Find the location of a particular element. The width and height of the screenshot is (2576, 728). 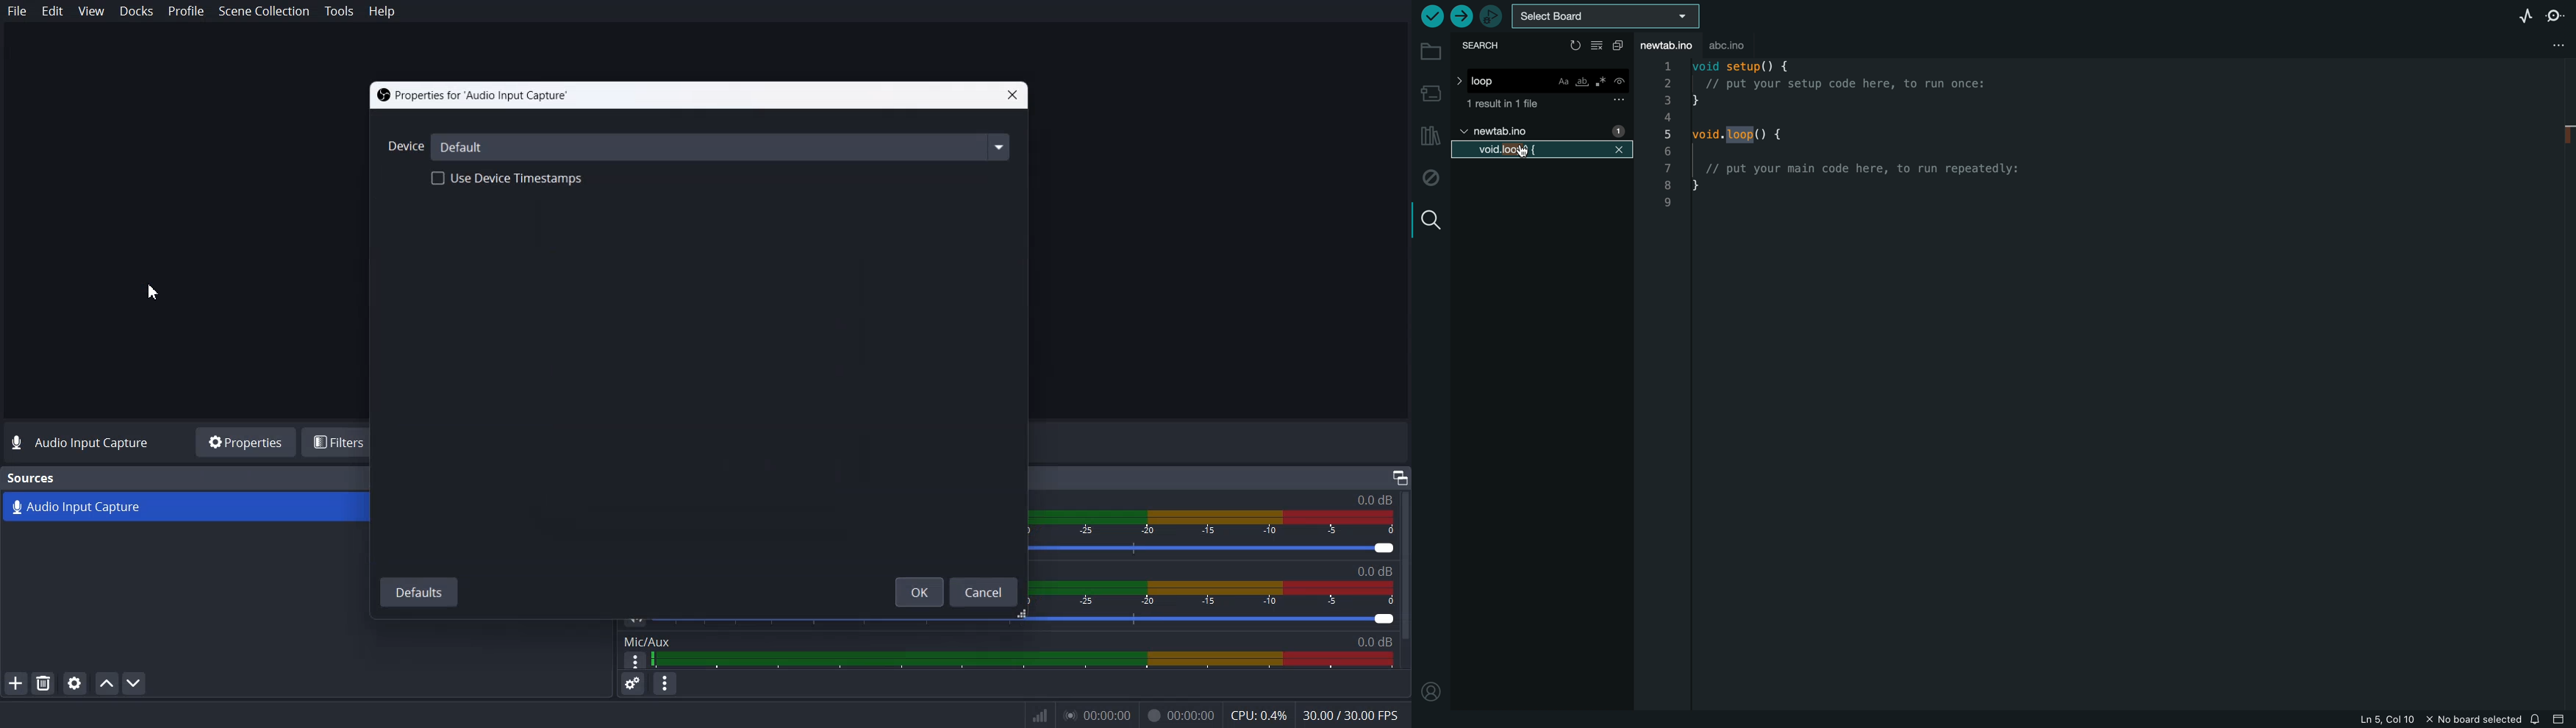

Scene Collection is located at coordinates (265, 13).